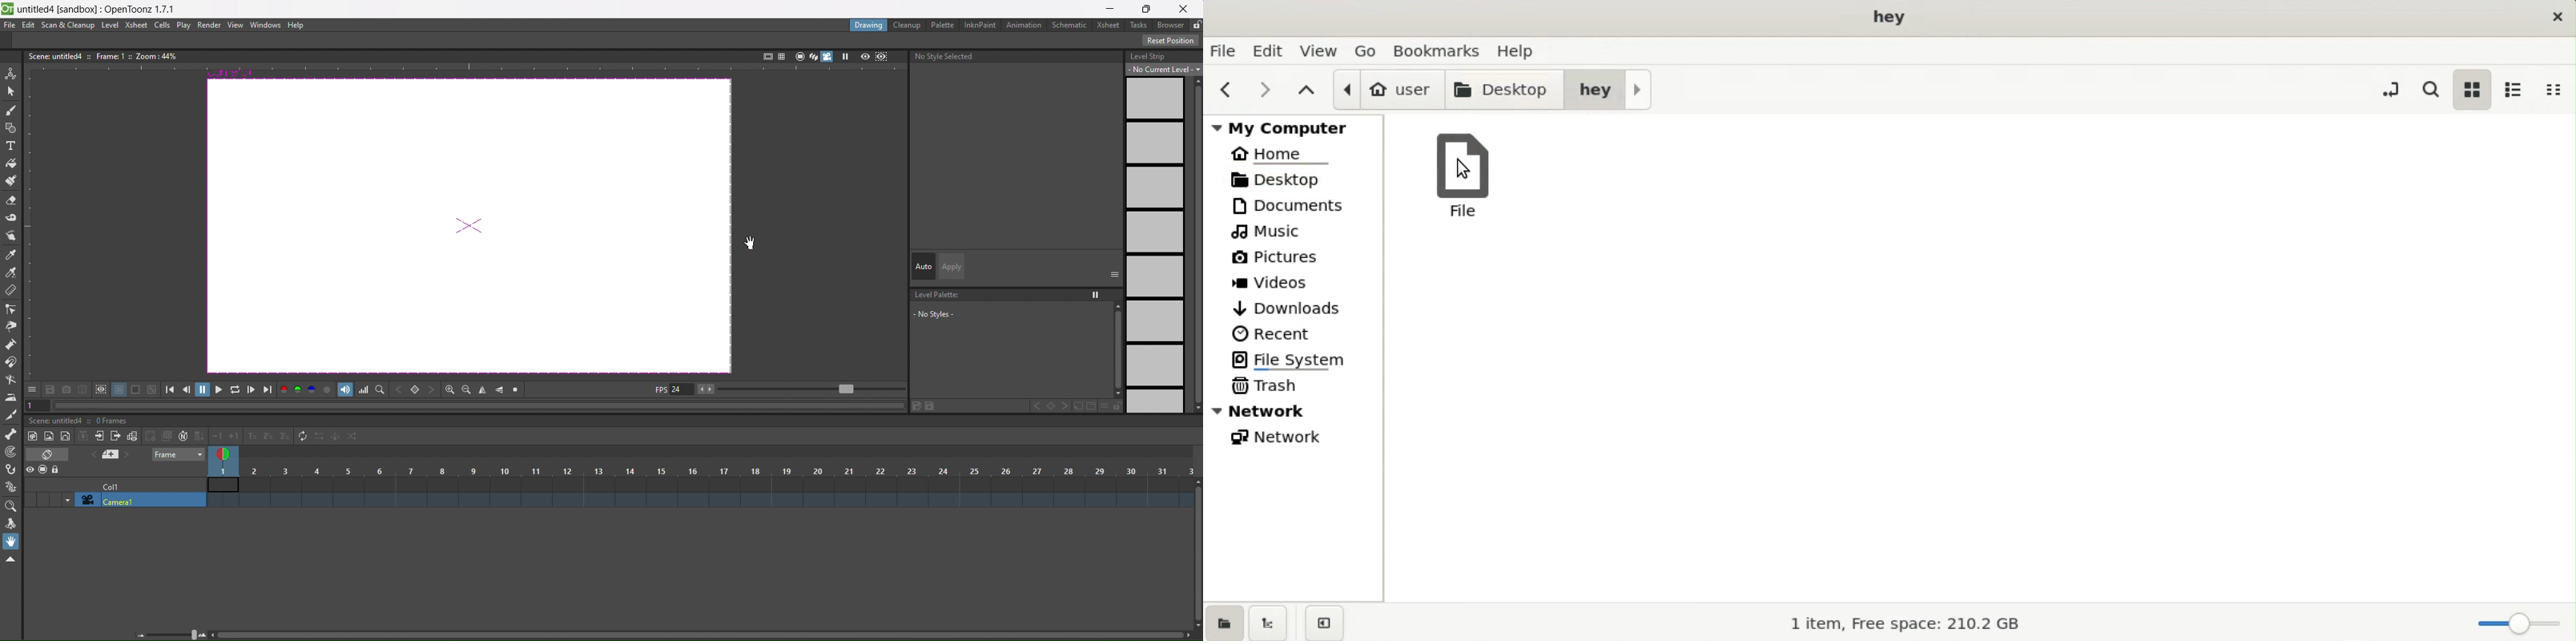 The height and width of the screenshot is (644, 2576). What do you see at coordinates (466, 389) in the screenshot?
I see `zoom out` at bounding box center [466, 389].